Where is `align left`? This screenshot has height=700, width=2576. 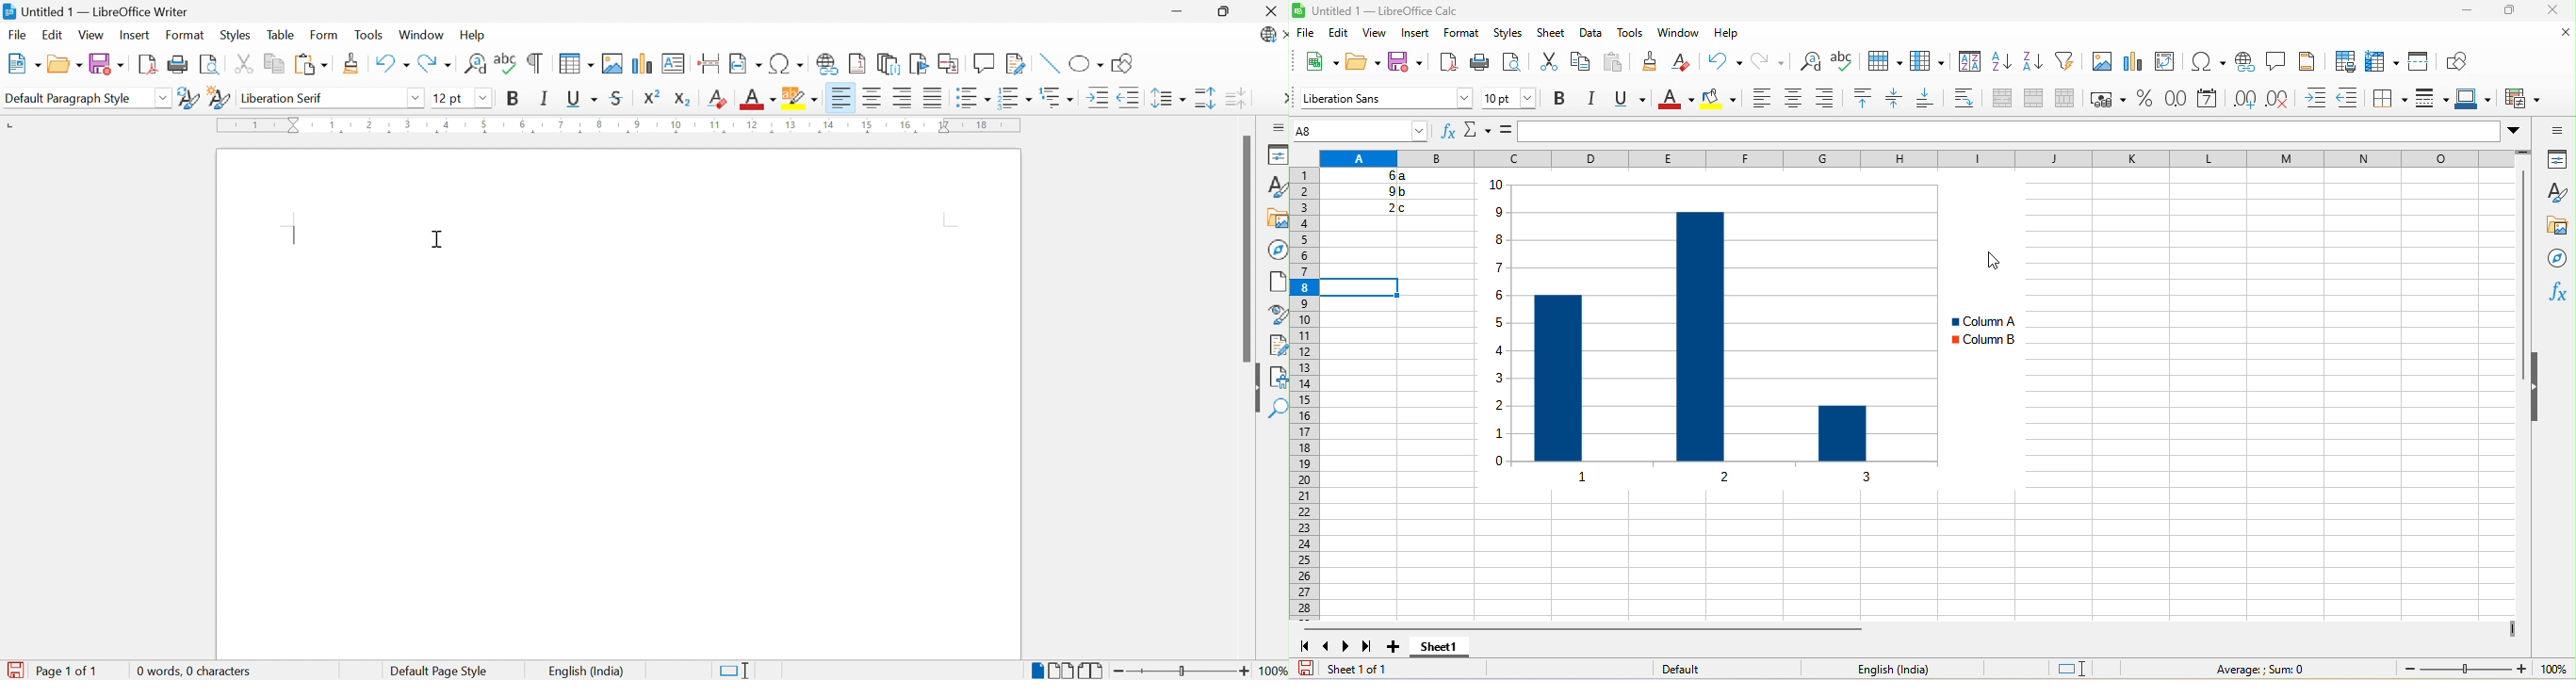 align left is located at coordinates (1757, 101).